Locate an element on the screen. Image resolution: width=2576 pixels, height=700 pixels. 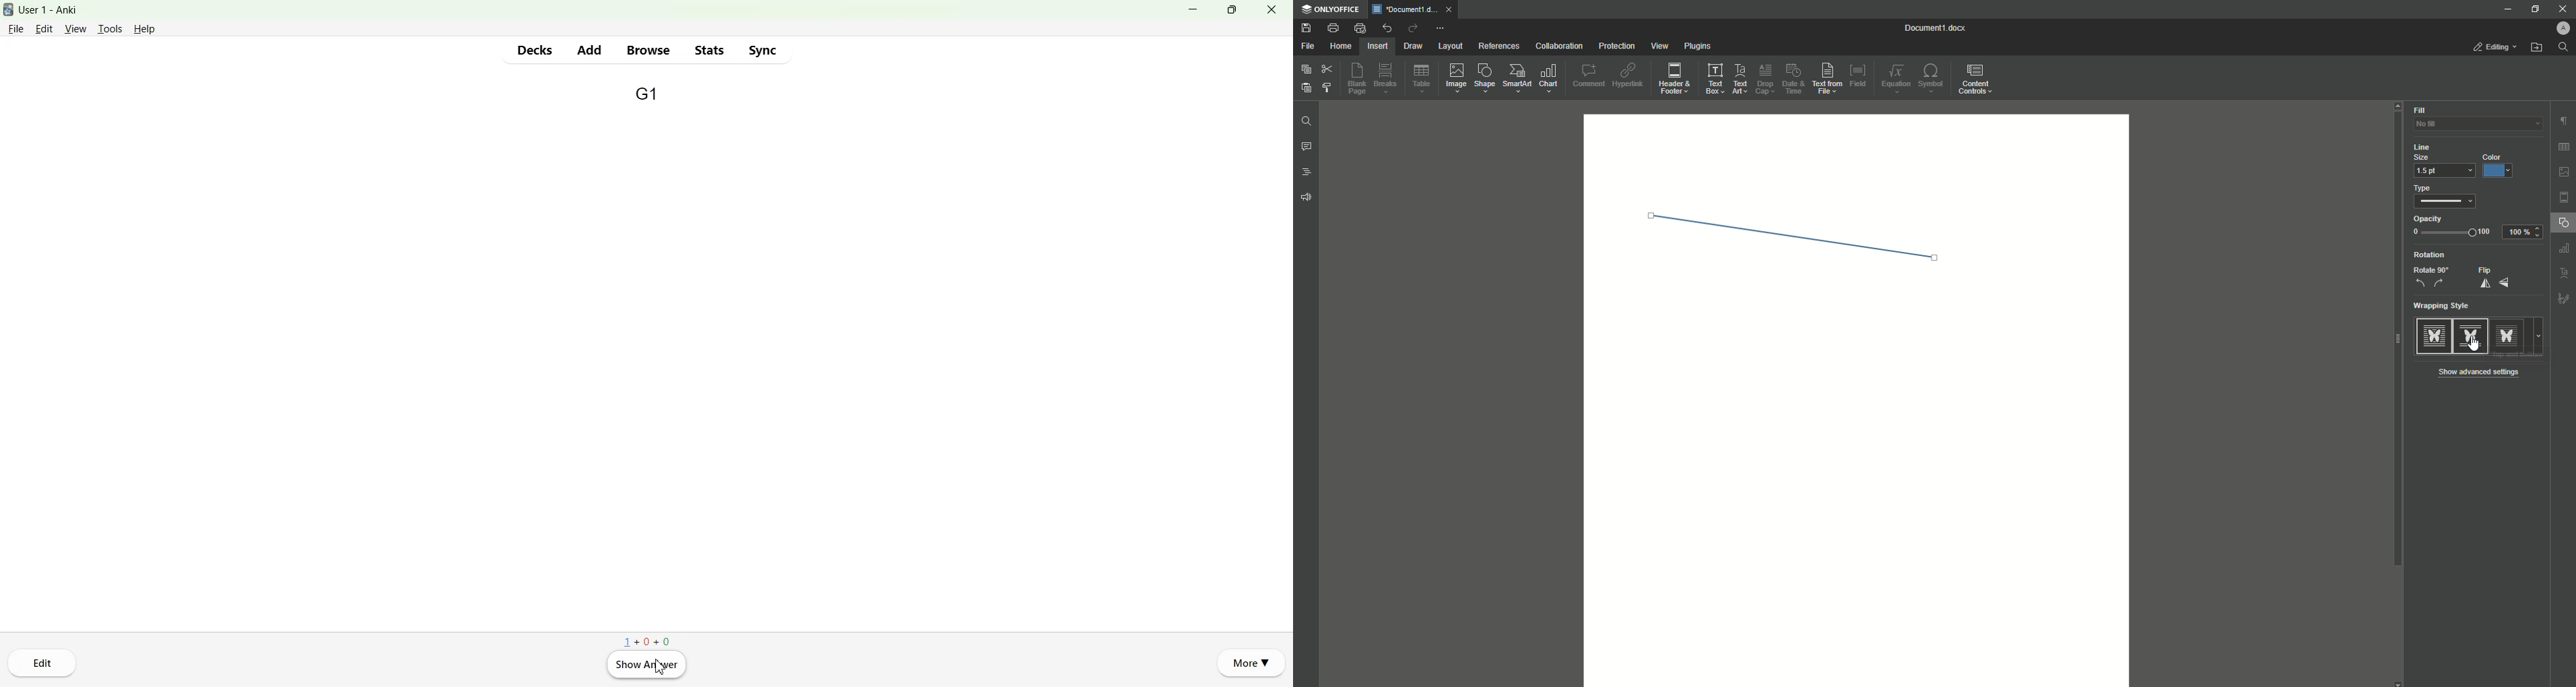
Breaks is located at coordinates (1388, 80).